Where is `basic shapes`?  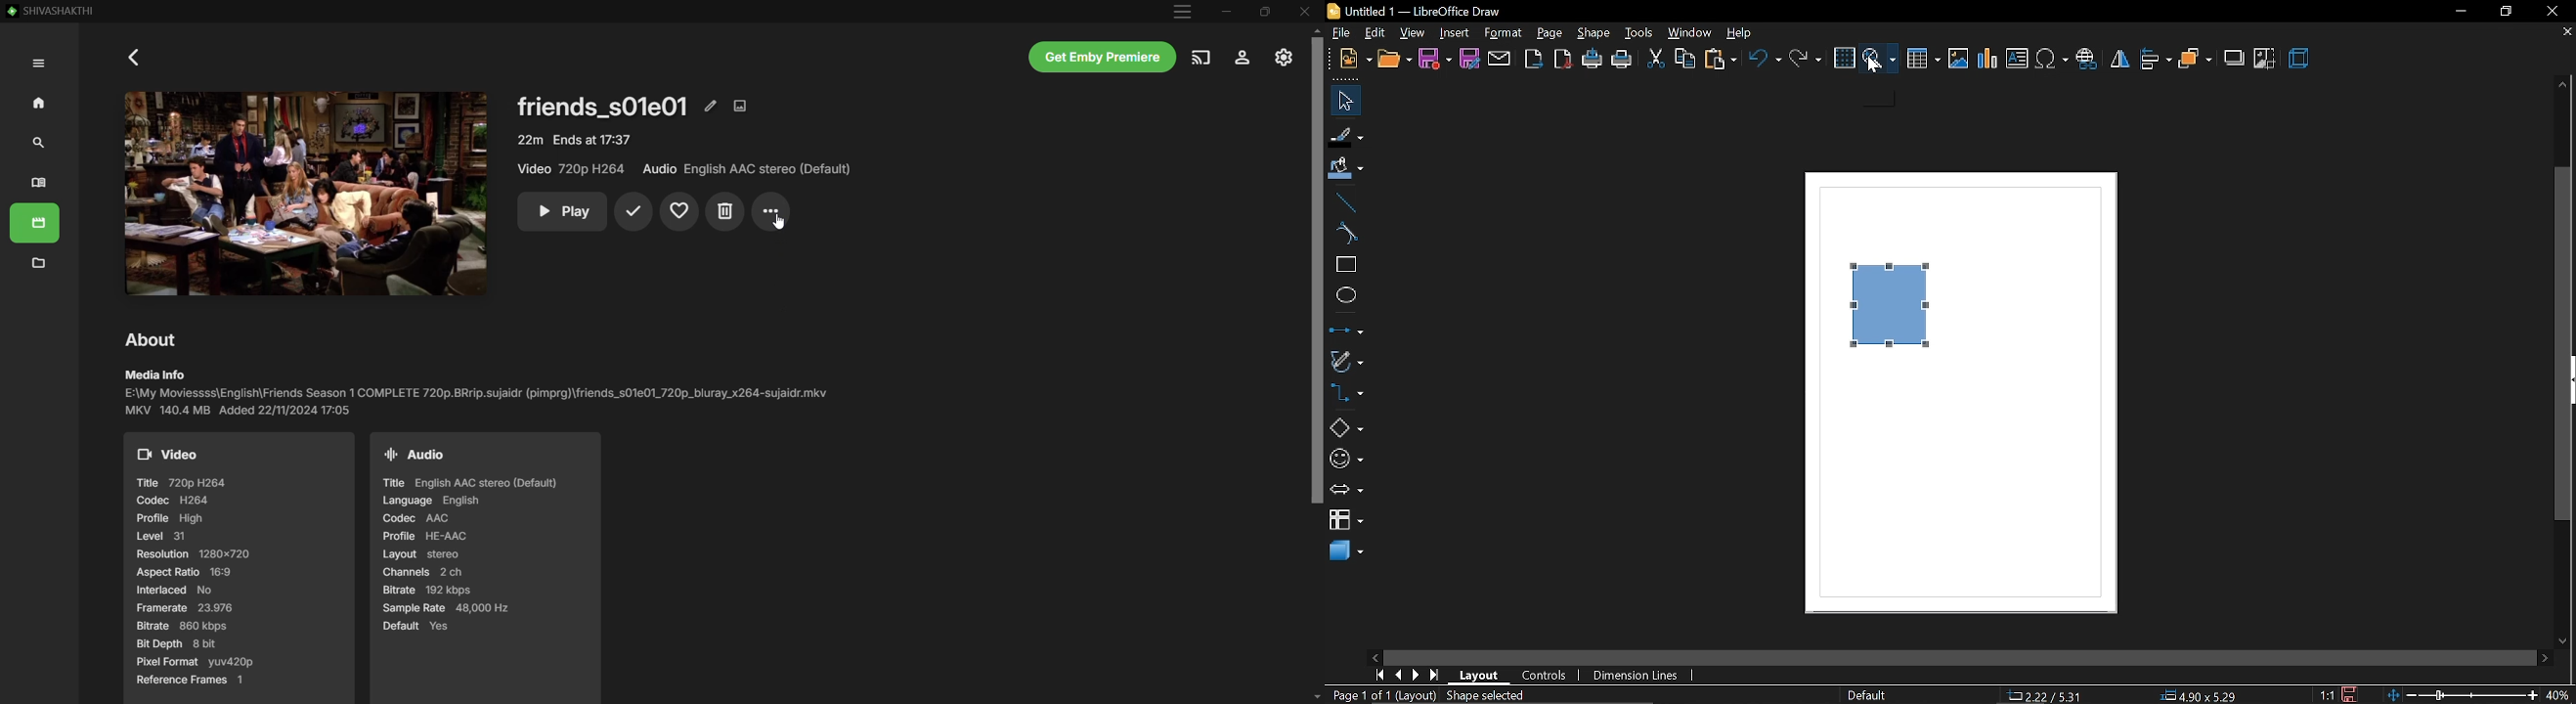
basic shapes is located at coordinates (1346, 428).